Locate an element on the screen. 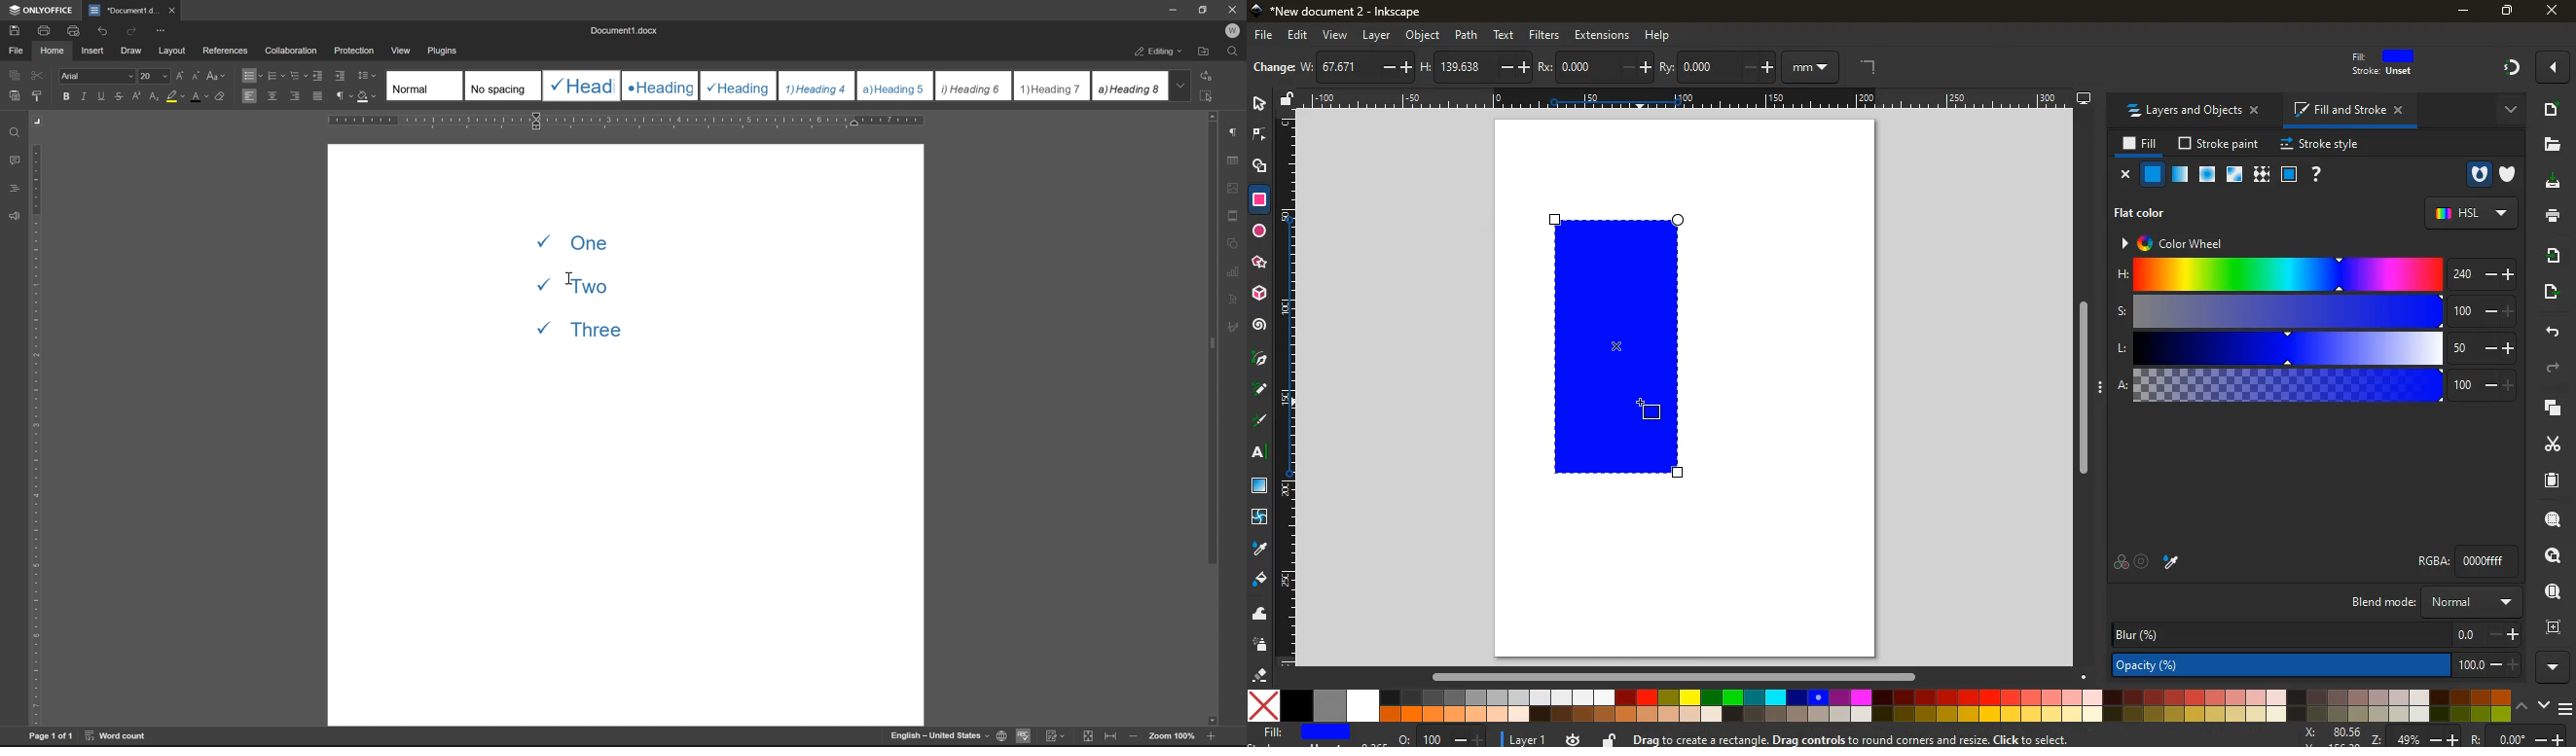 This screenshot has height=756, width=2576. edge is located at coordinates (1260, 138).